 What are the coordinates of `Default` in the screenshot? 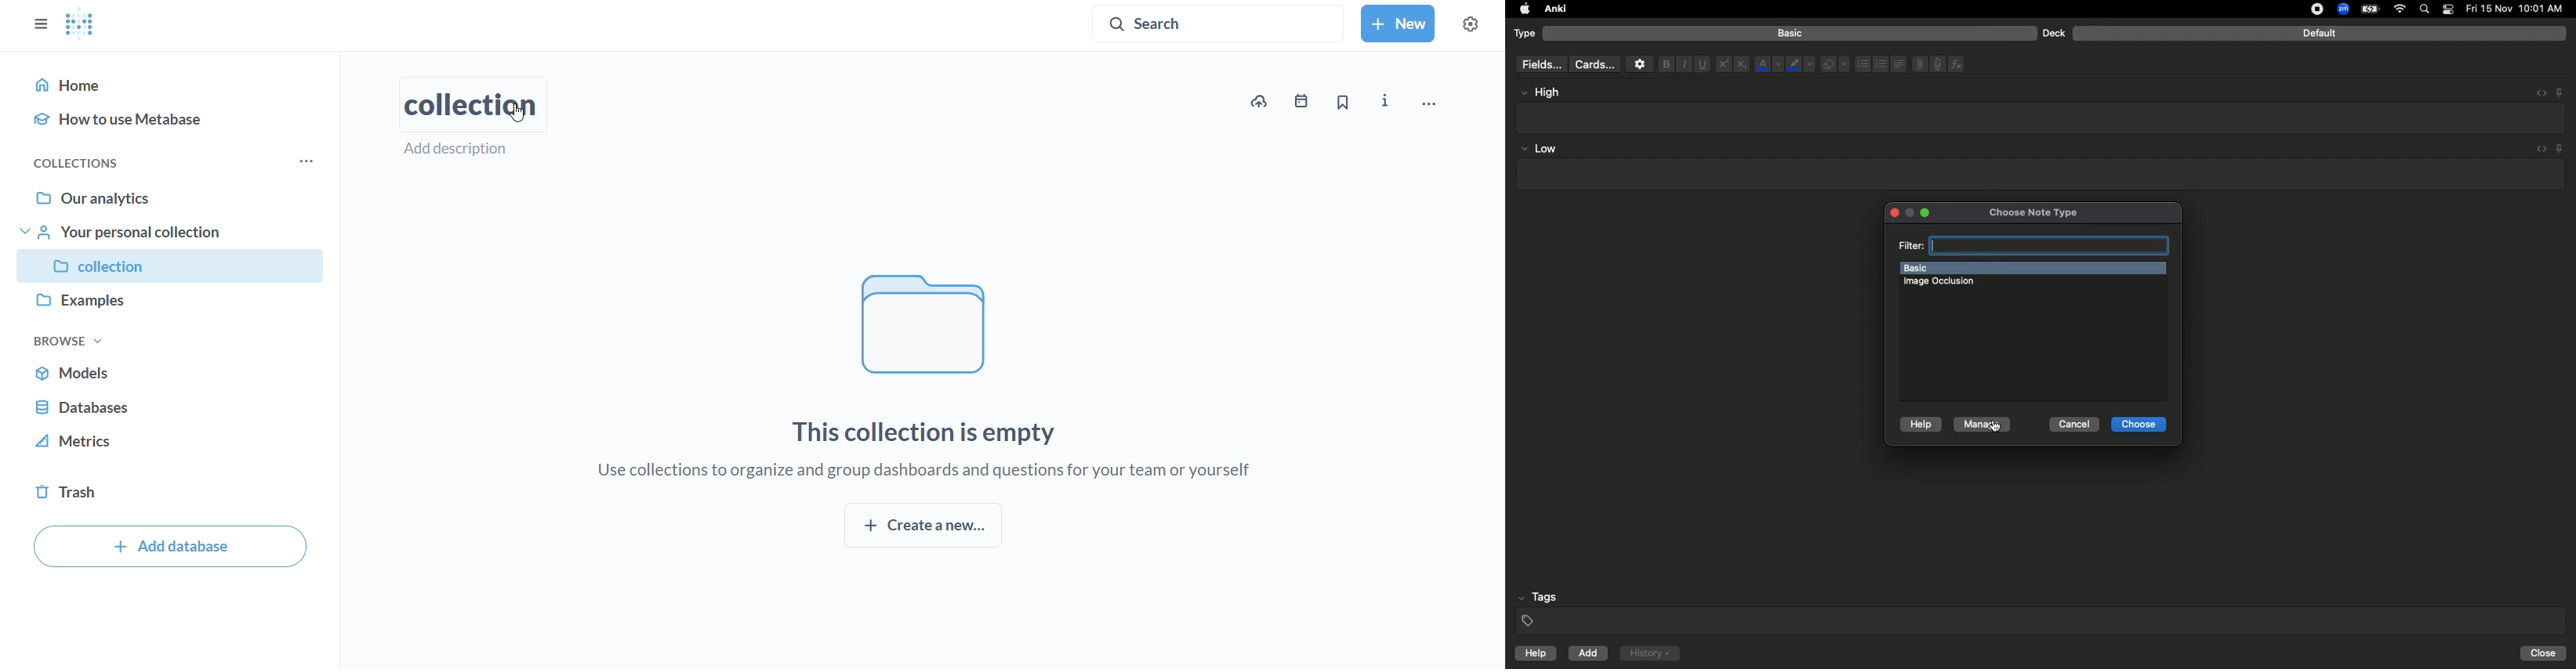 It's located at (2320, 33).